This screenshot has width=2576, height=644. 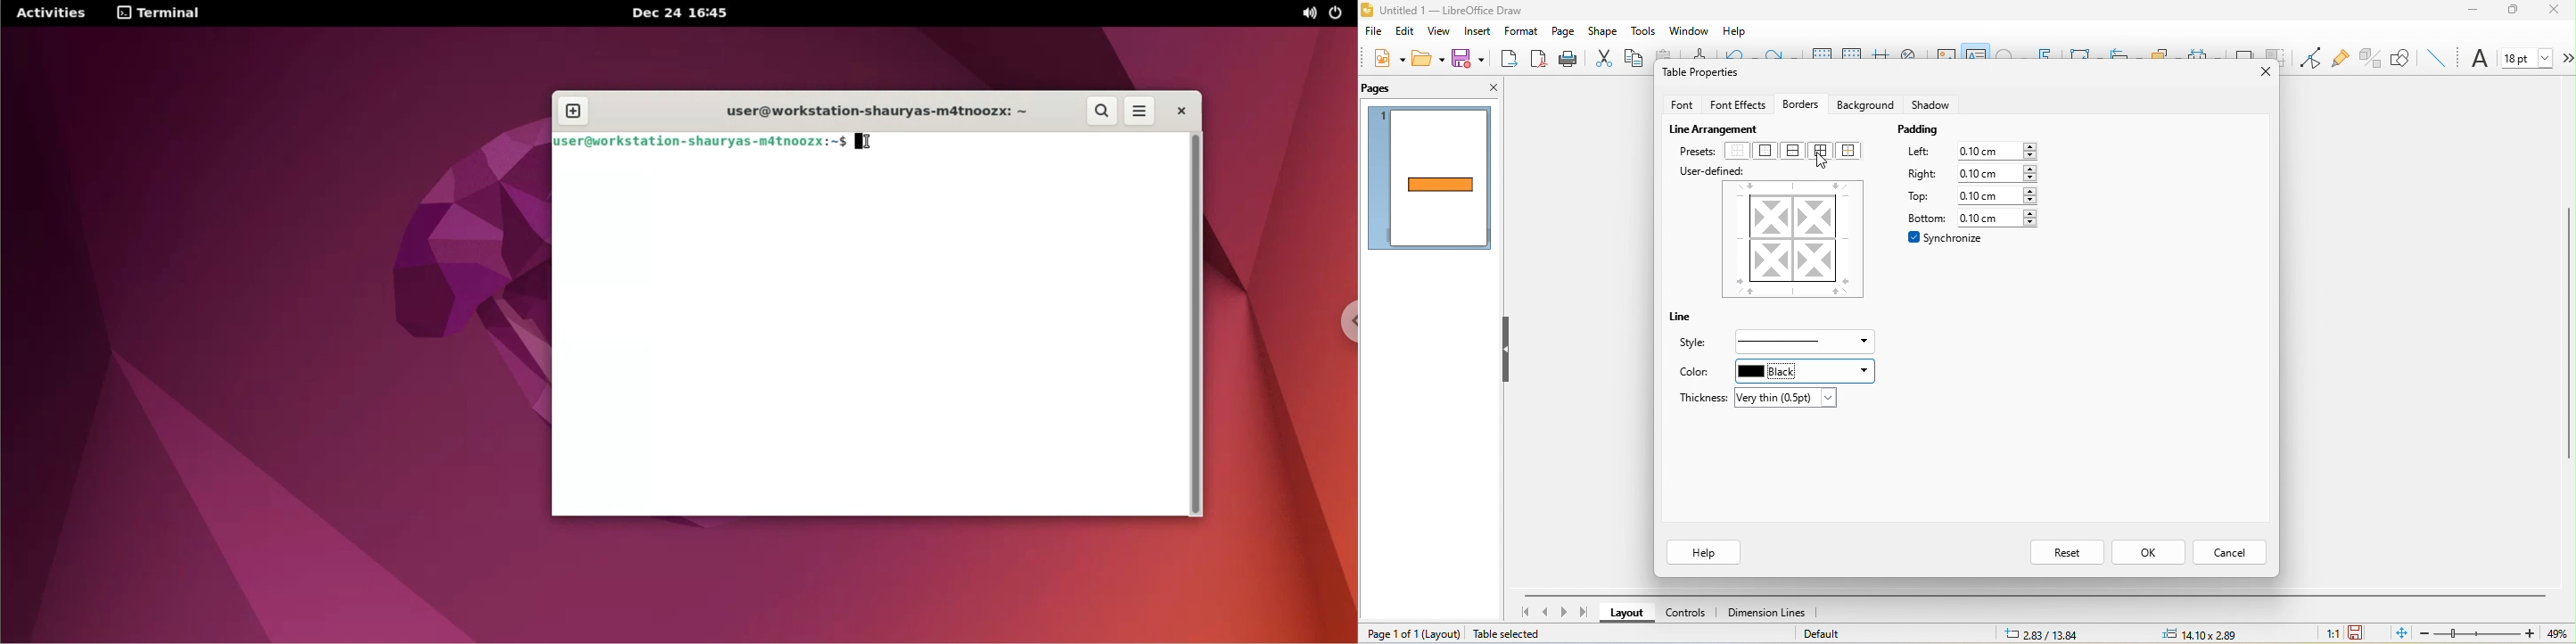 I want to click on left, so click(x=1917, y=153).